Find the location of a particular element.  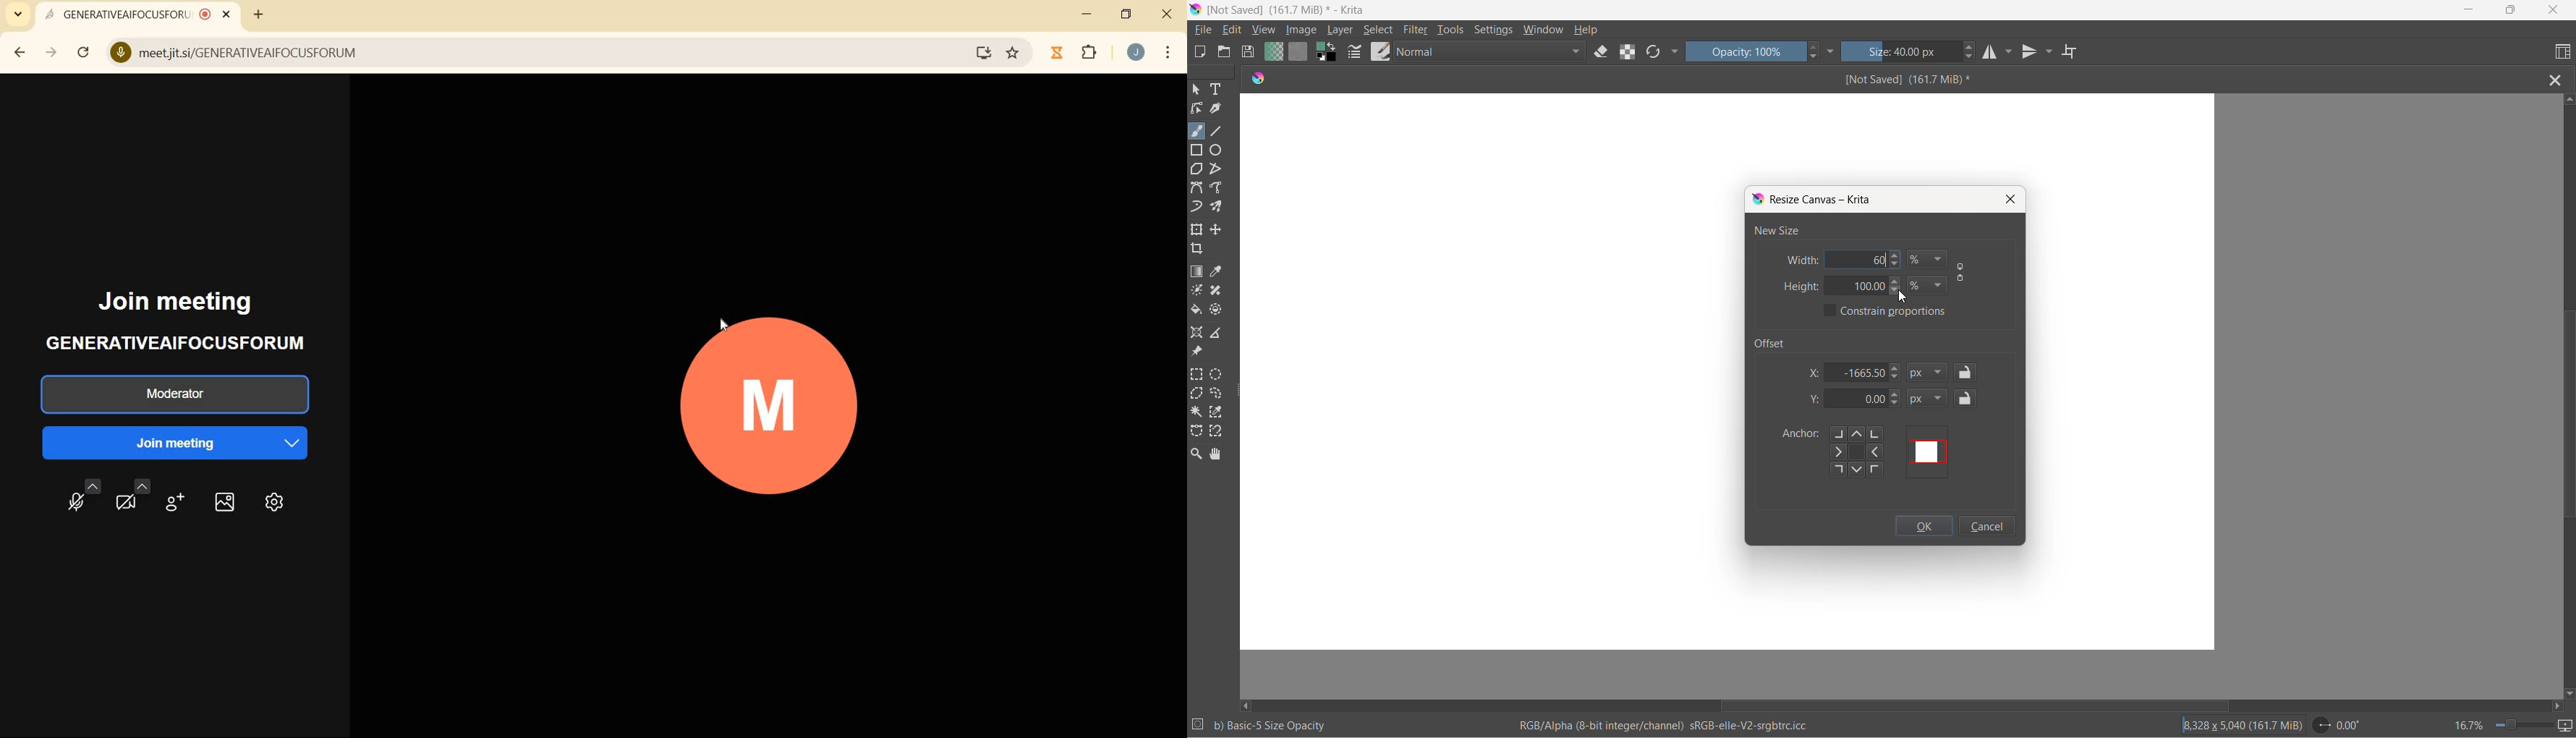

x-axis is located at coordinates (1815, 372).